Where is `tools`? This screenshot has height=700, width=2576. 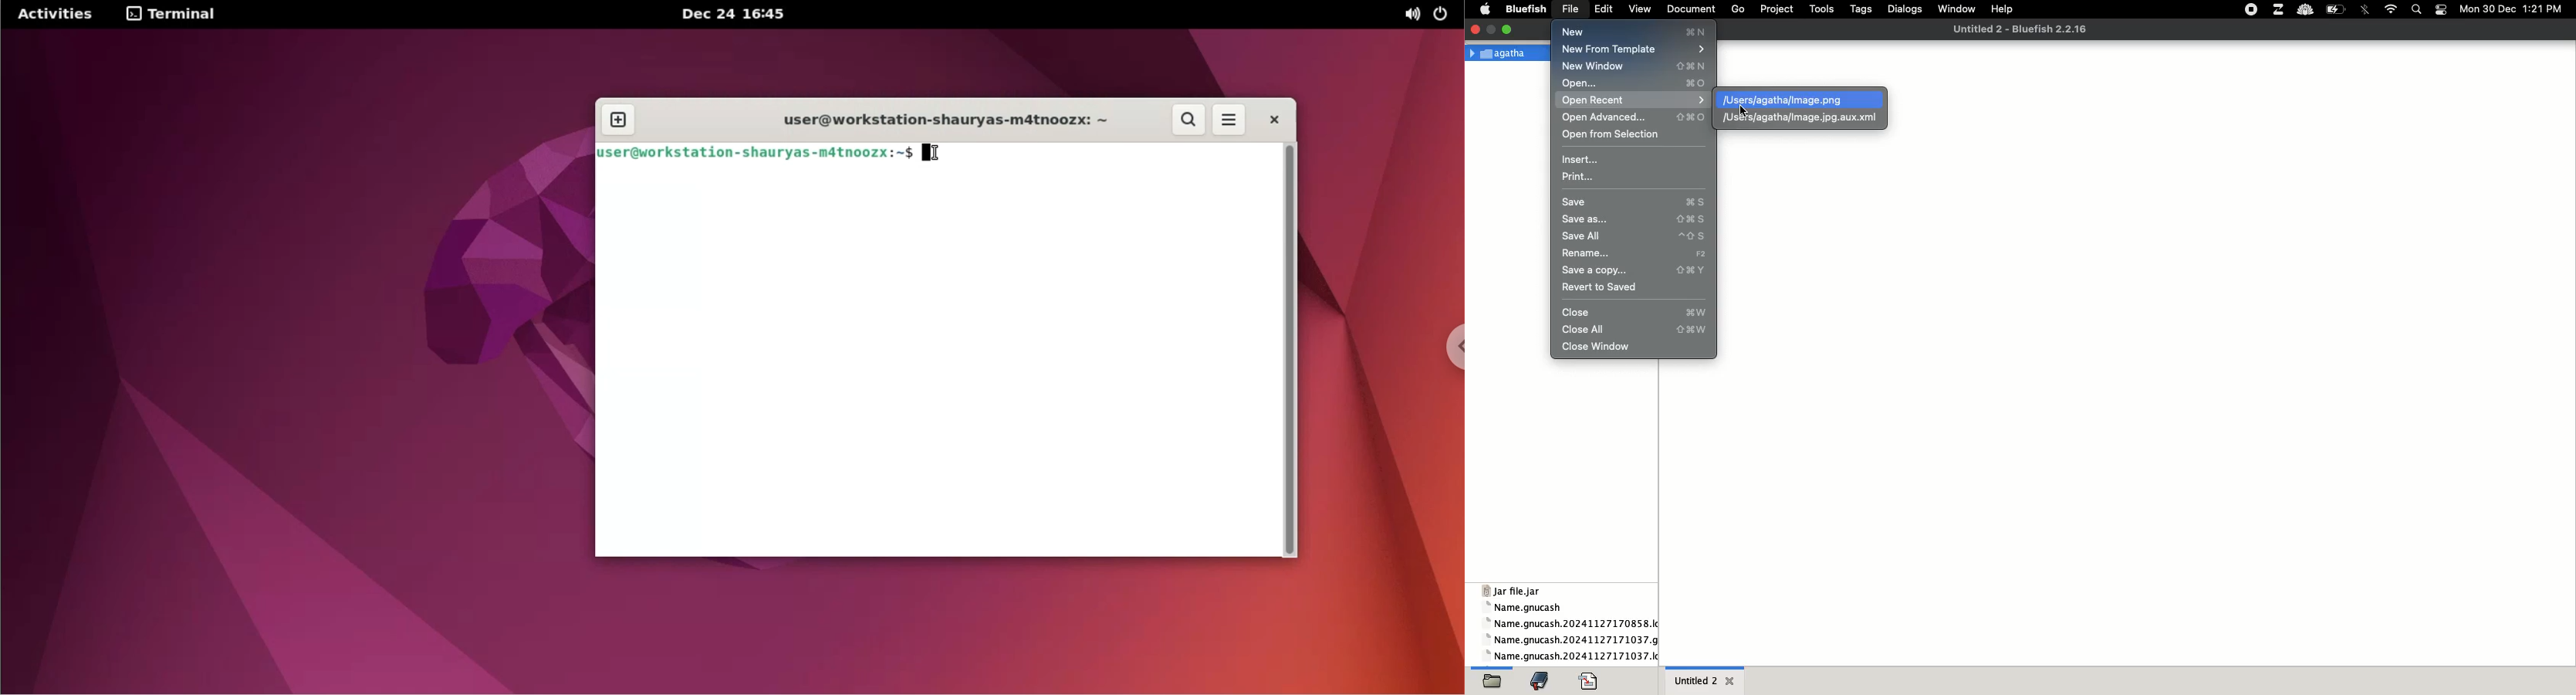
tools is located at coordinates (1824, 8).